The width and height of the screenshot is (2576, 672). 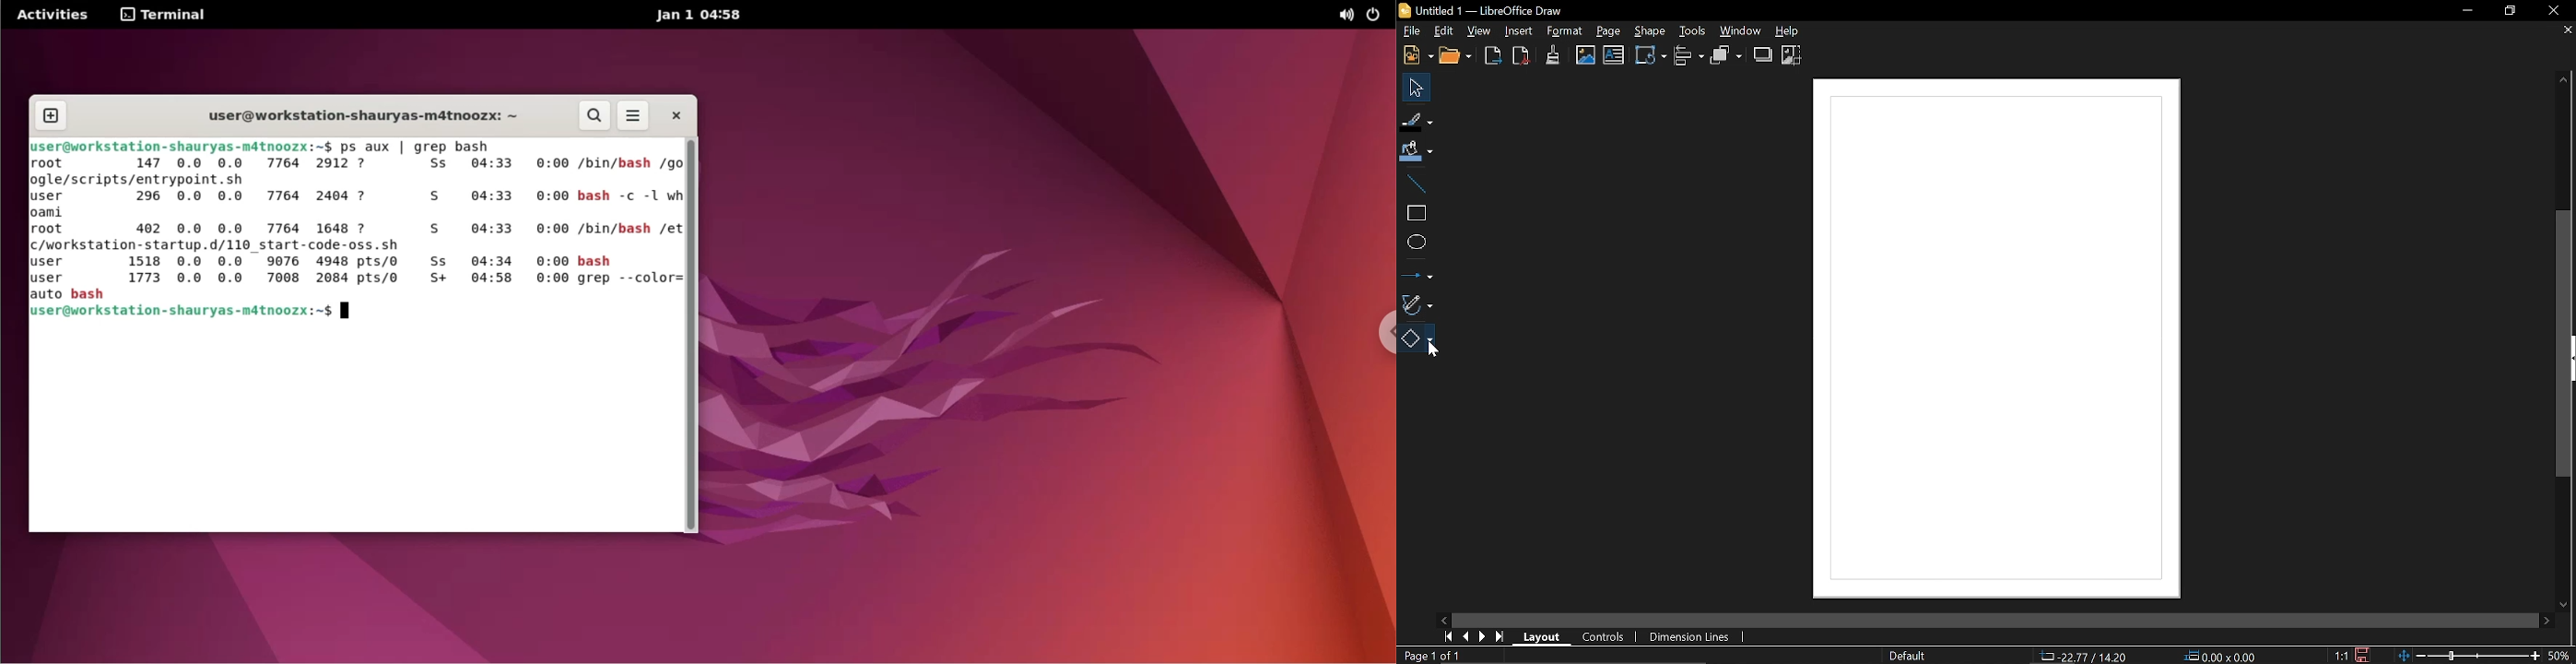 I want to click on Zoom, so click(x=2560, y=655).